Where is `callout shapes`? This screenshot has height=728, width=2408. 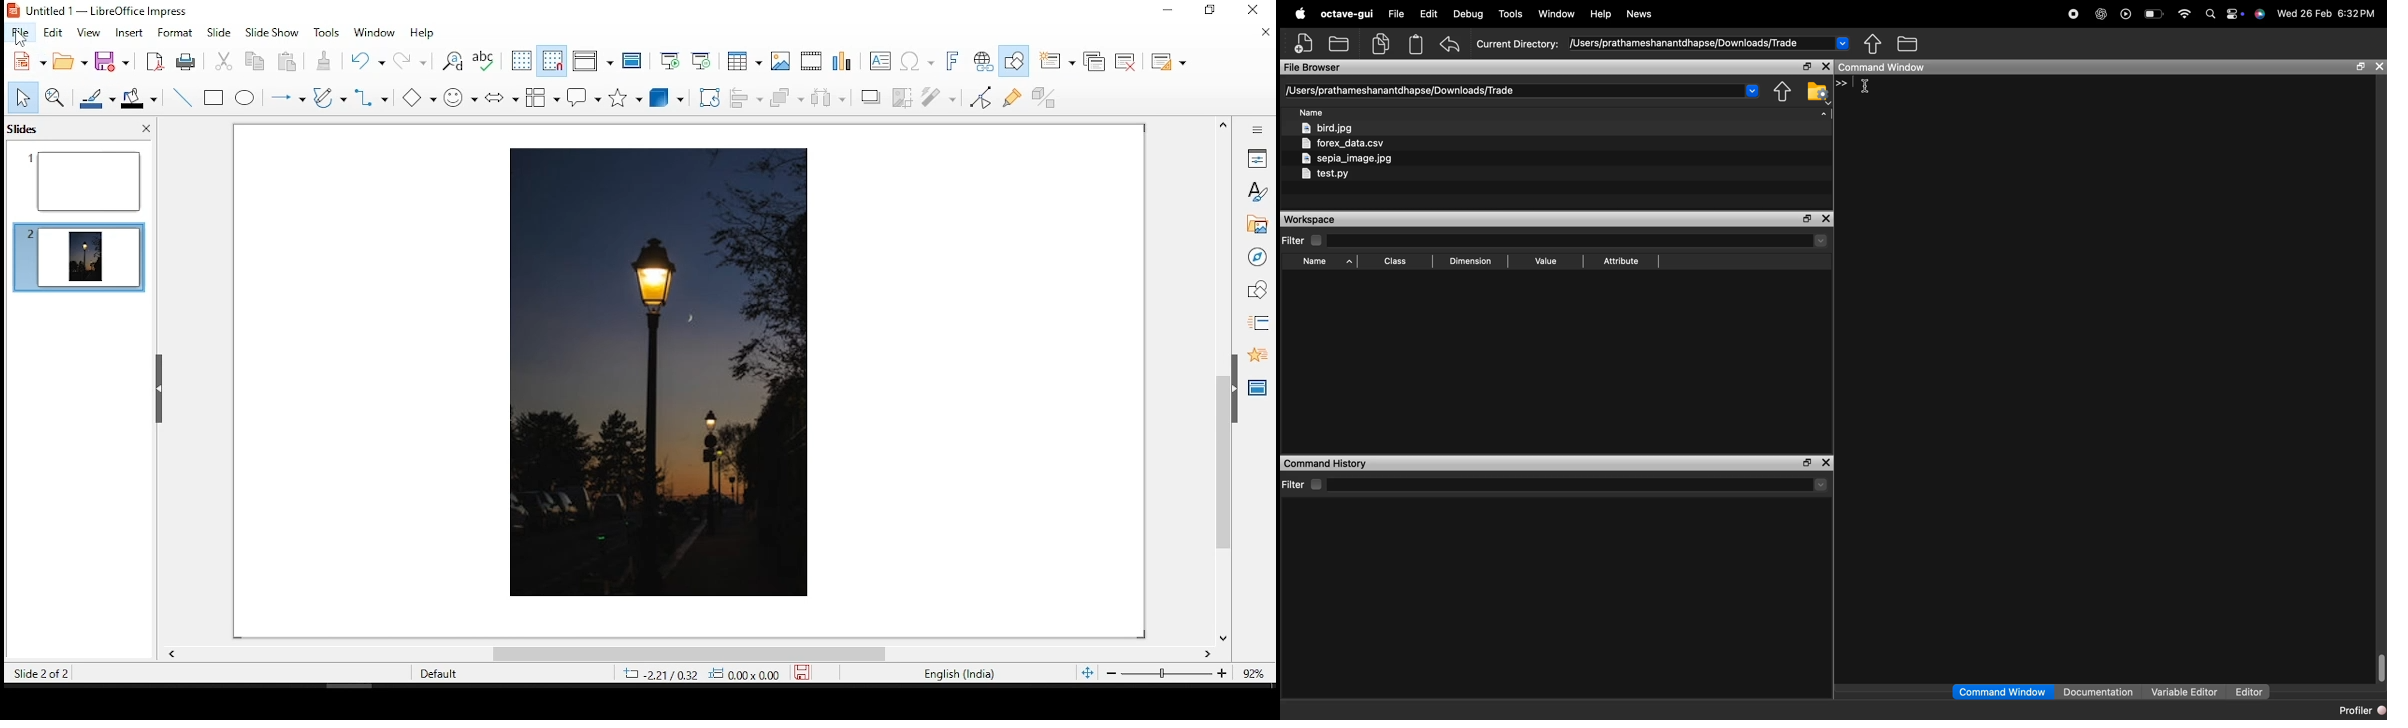
callout shapes is located at coordinates (583, 97).